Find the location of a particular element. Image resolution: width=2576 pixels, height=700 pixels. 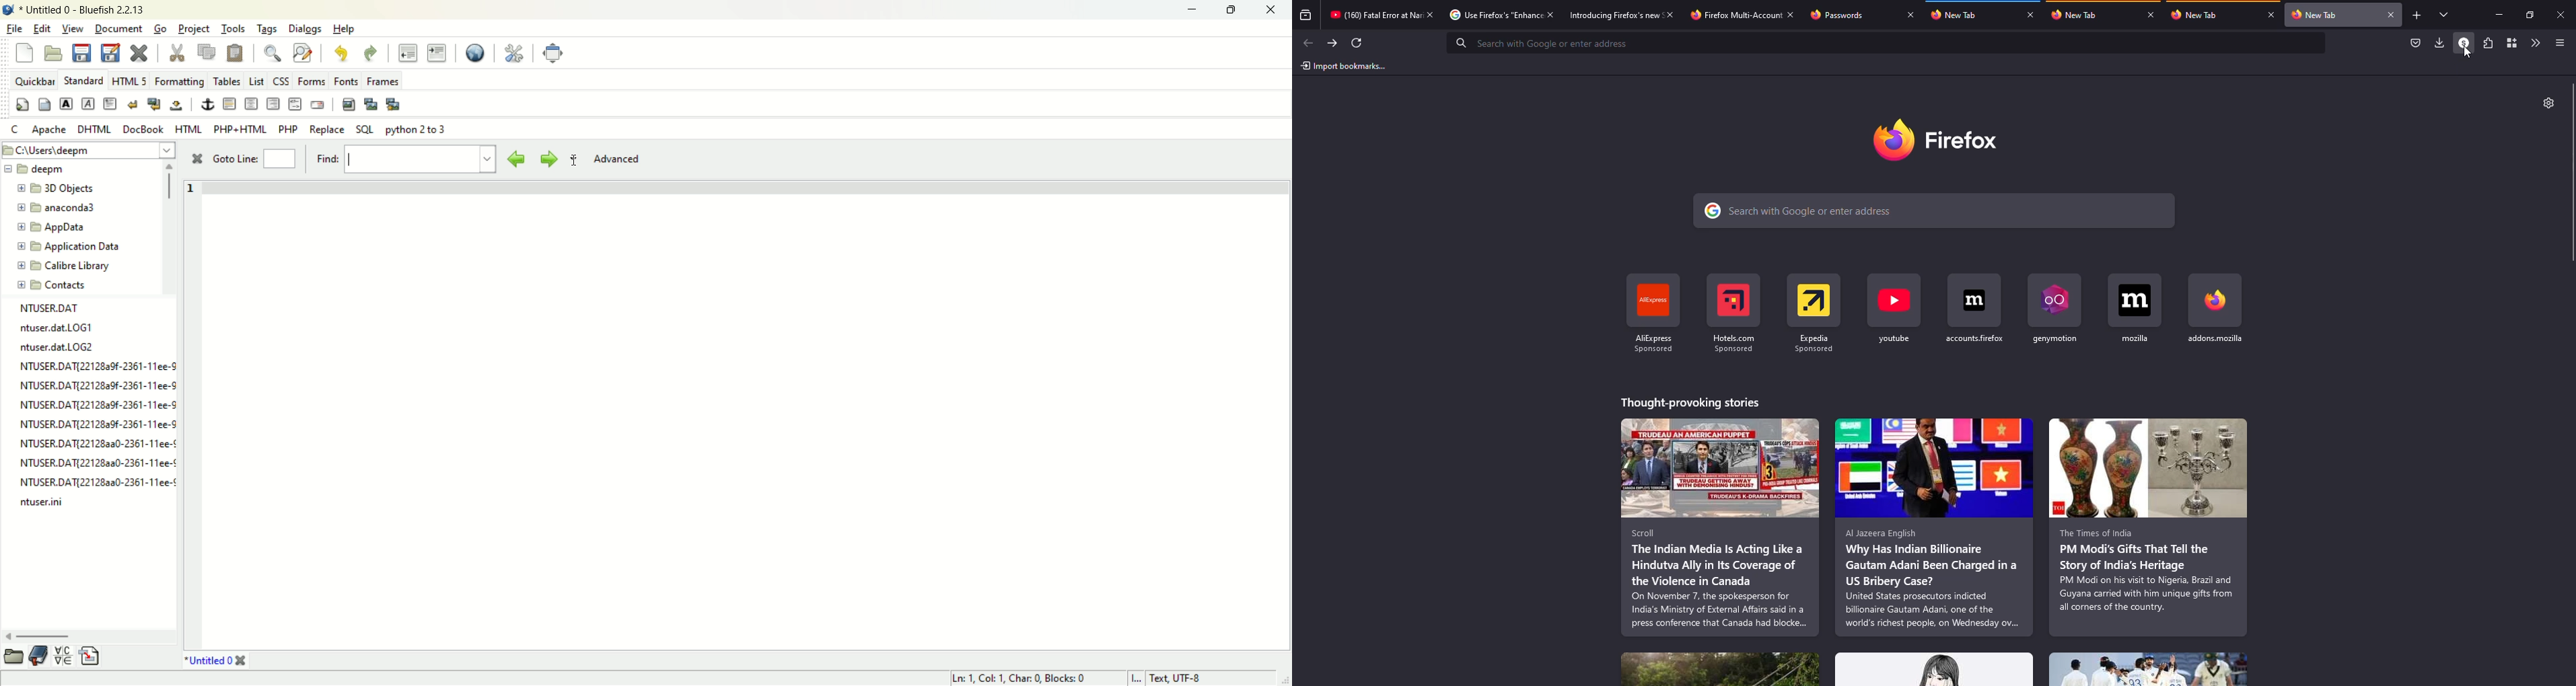

shortcut is located at coordinates (1975, 309).